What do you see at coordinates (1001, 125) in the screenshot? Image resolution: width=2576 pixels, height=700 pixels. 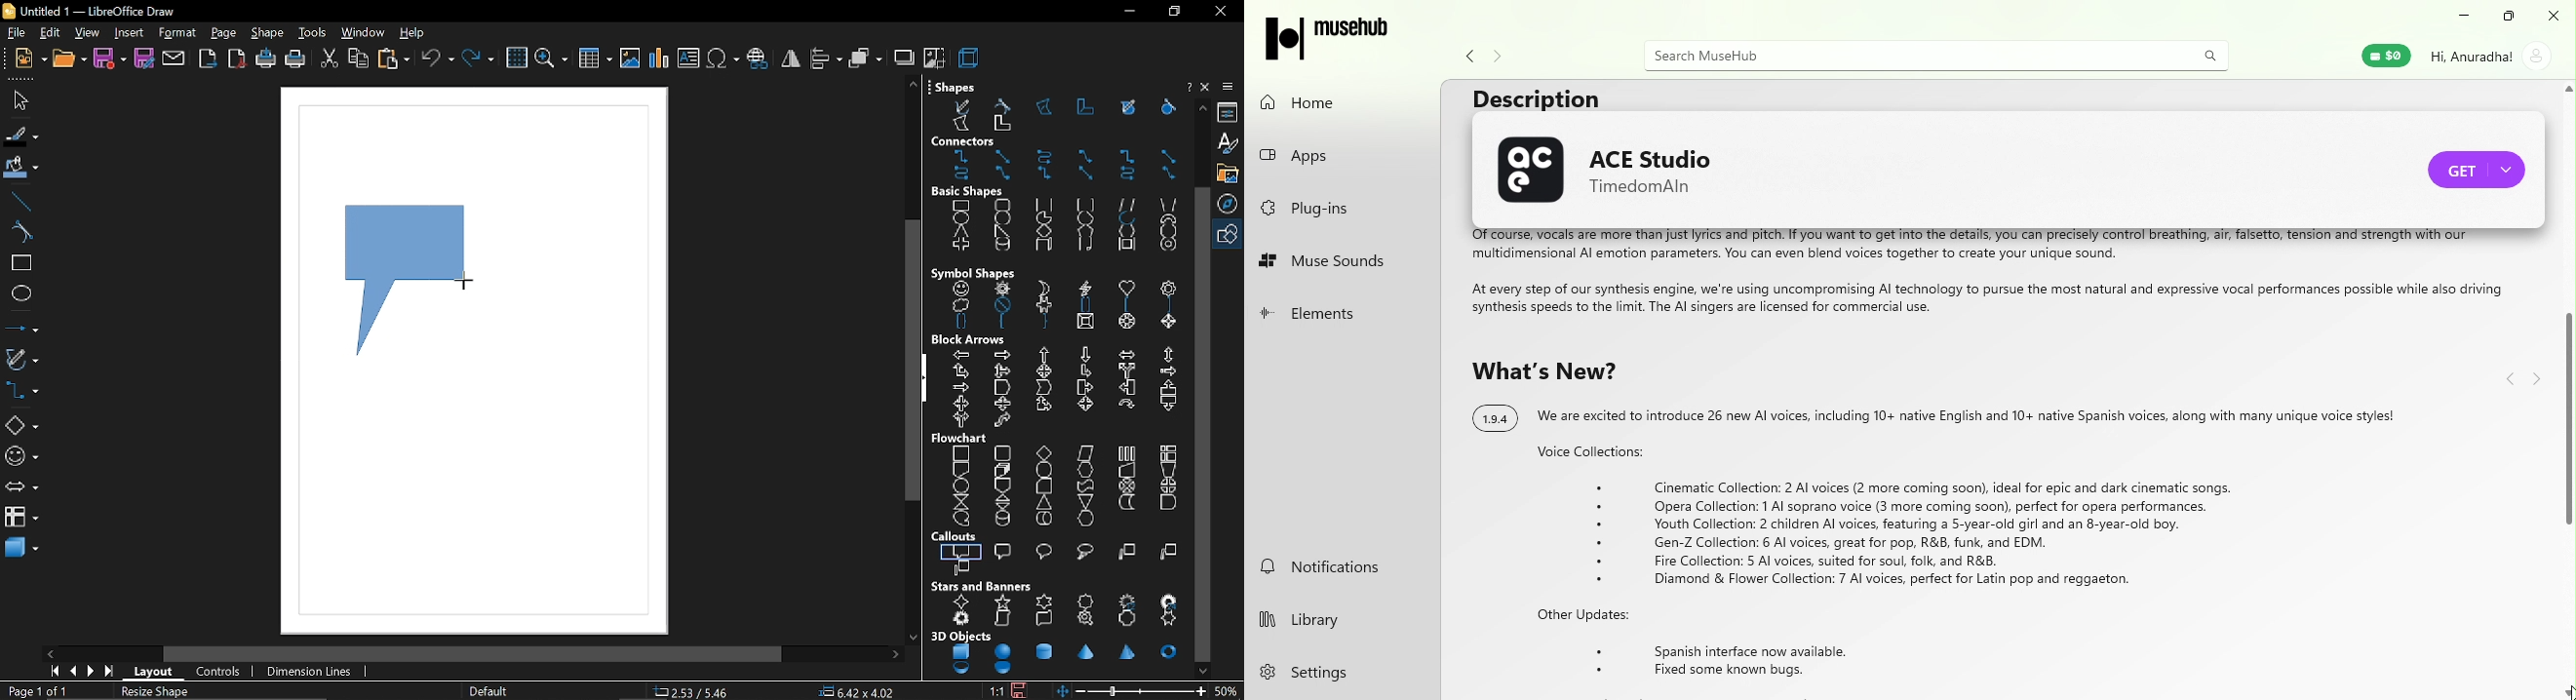 I see `polygon 45 filled` at bounding box center [1001, 125].